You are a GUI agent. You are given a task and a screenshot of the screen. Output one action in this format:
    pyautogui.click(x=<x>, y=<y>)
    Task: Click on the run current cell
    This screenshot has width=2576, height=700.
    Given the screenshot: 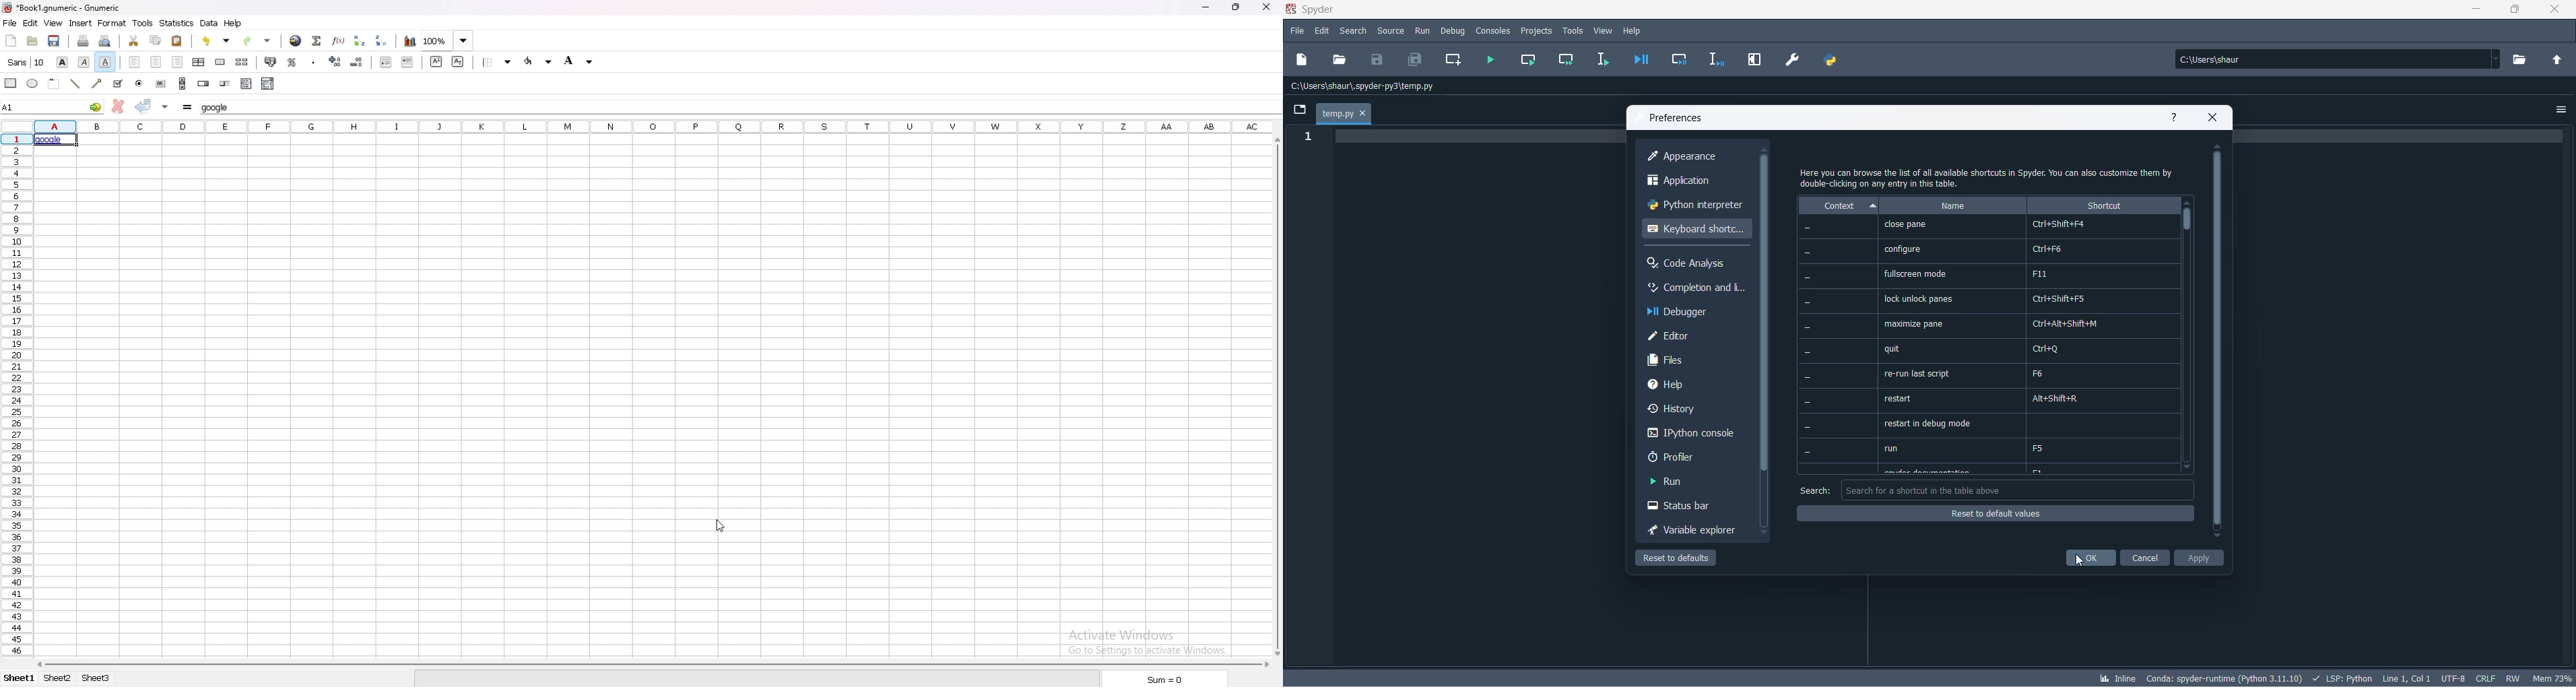 What is the action you would take?
    pyautogui.click(x=1528, y=58)
    